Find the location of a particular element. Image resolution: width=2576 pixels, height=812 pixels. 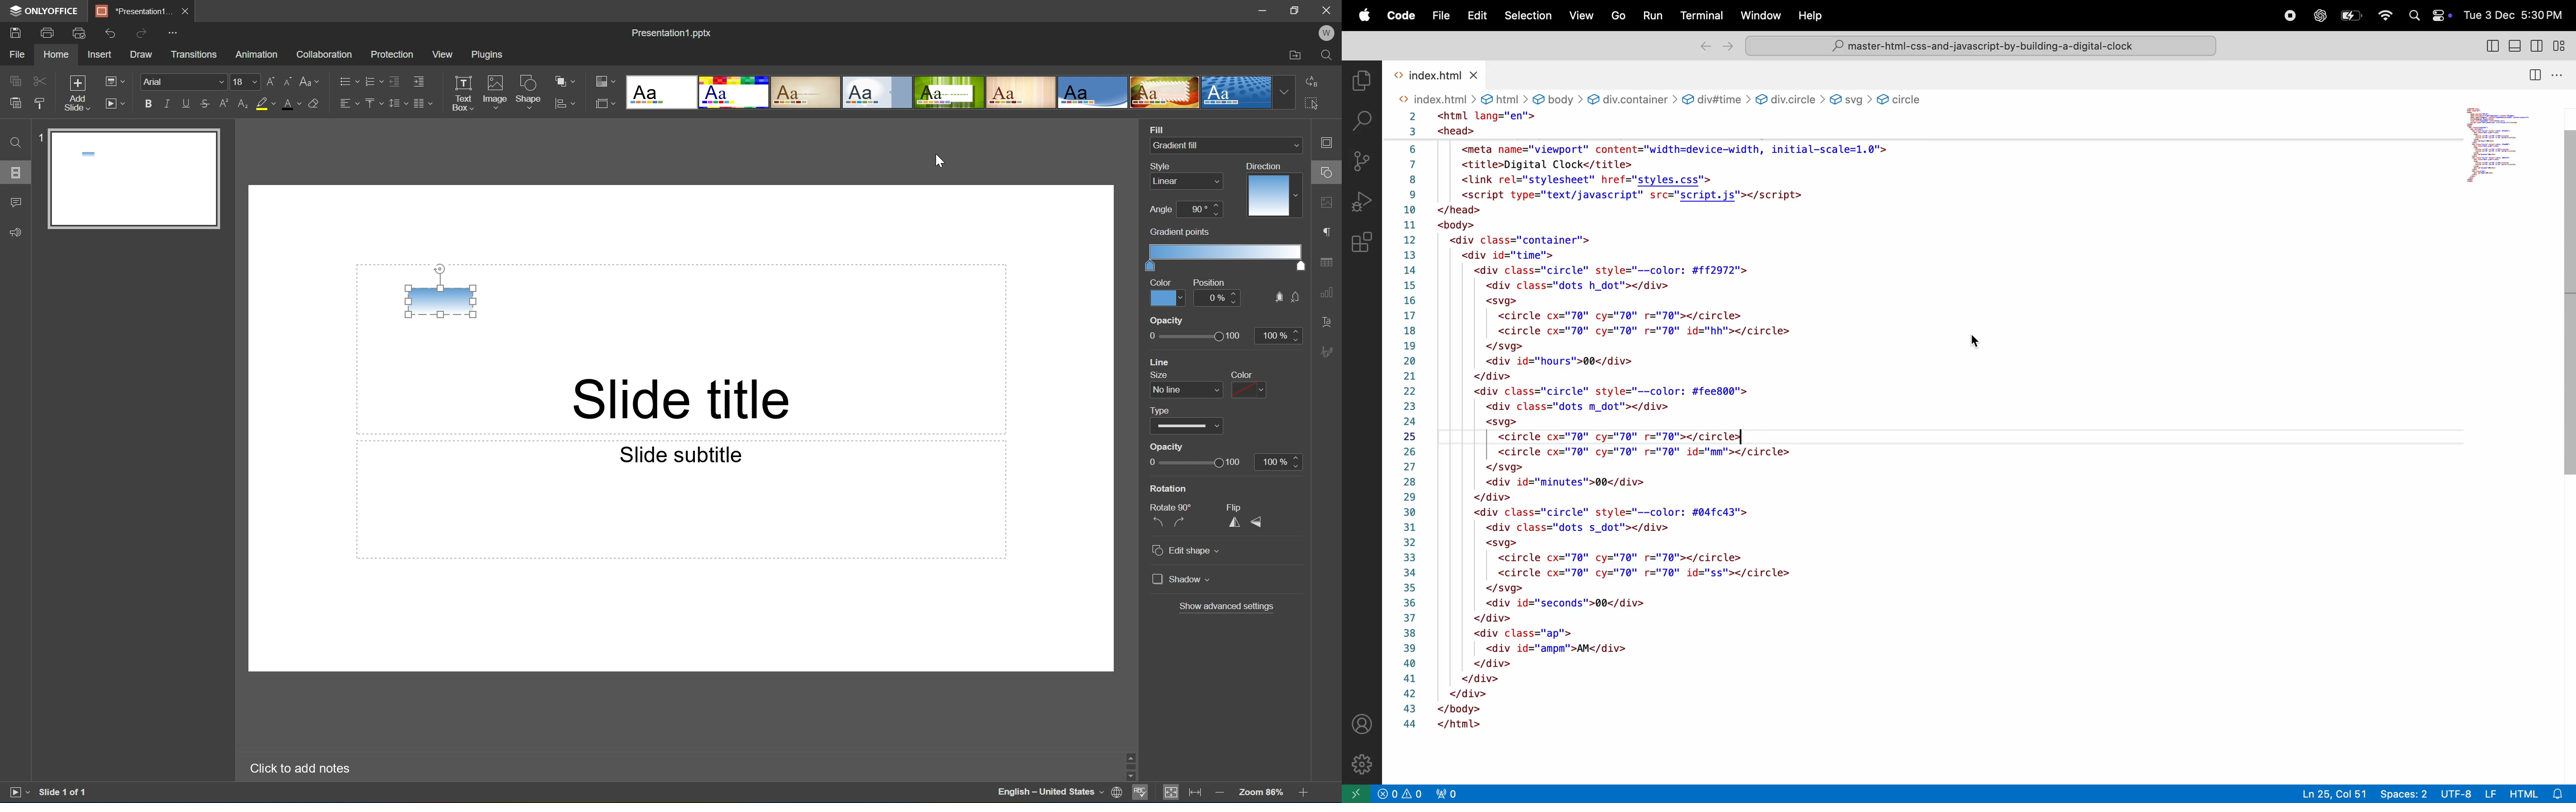

Print preview is located at coordinates (79, 33).